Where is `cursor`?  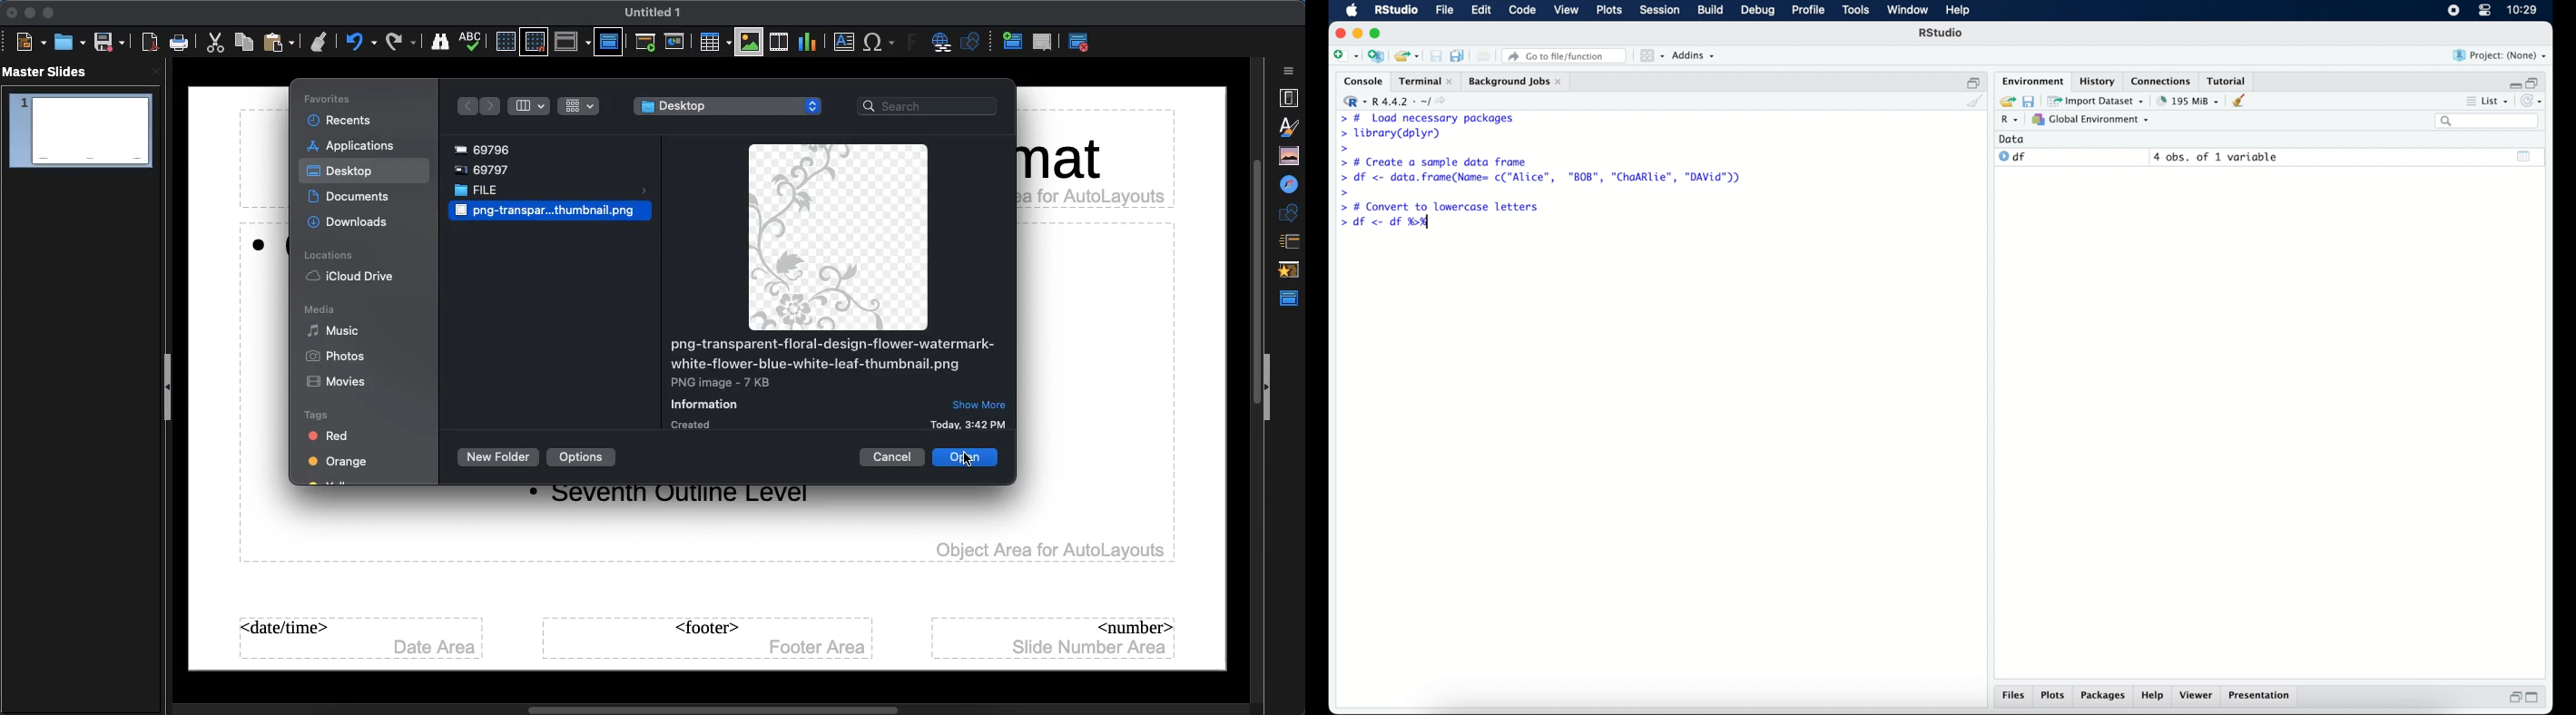 cursor is located at coordinates (985, 465).